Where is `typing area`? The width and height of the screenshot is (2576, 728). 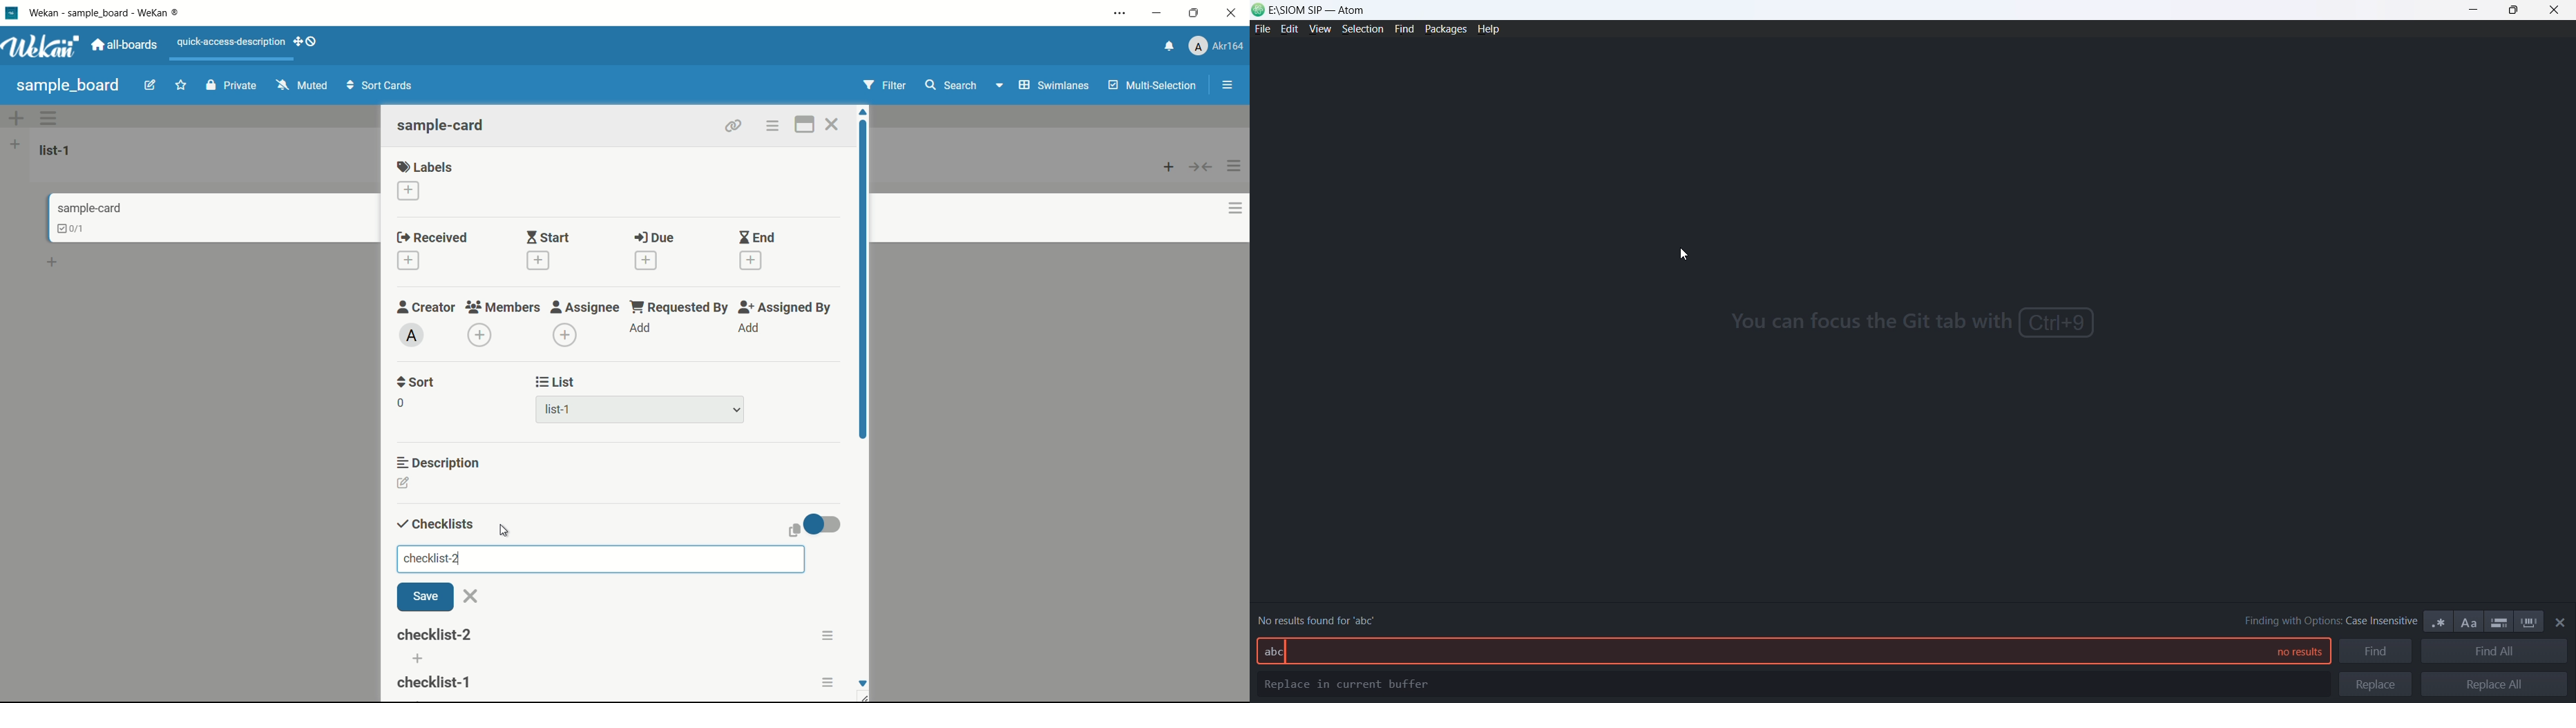 typing area is located at coordinates (1750, 650).